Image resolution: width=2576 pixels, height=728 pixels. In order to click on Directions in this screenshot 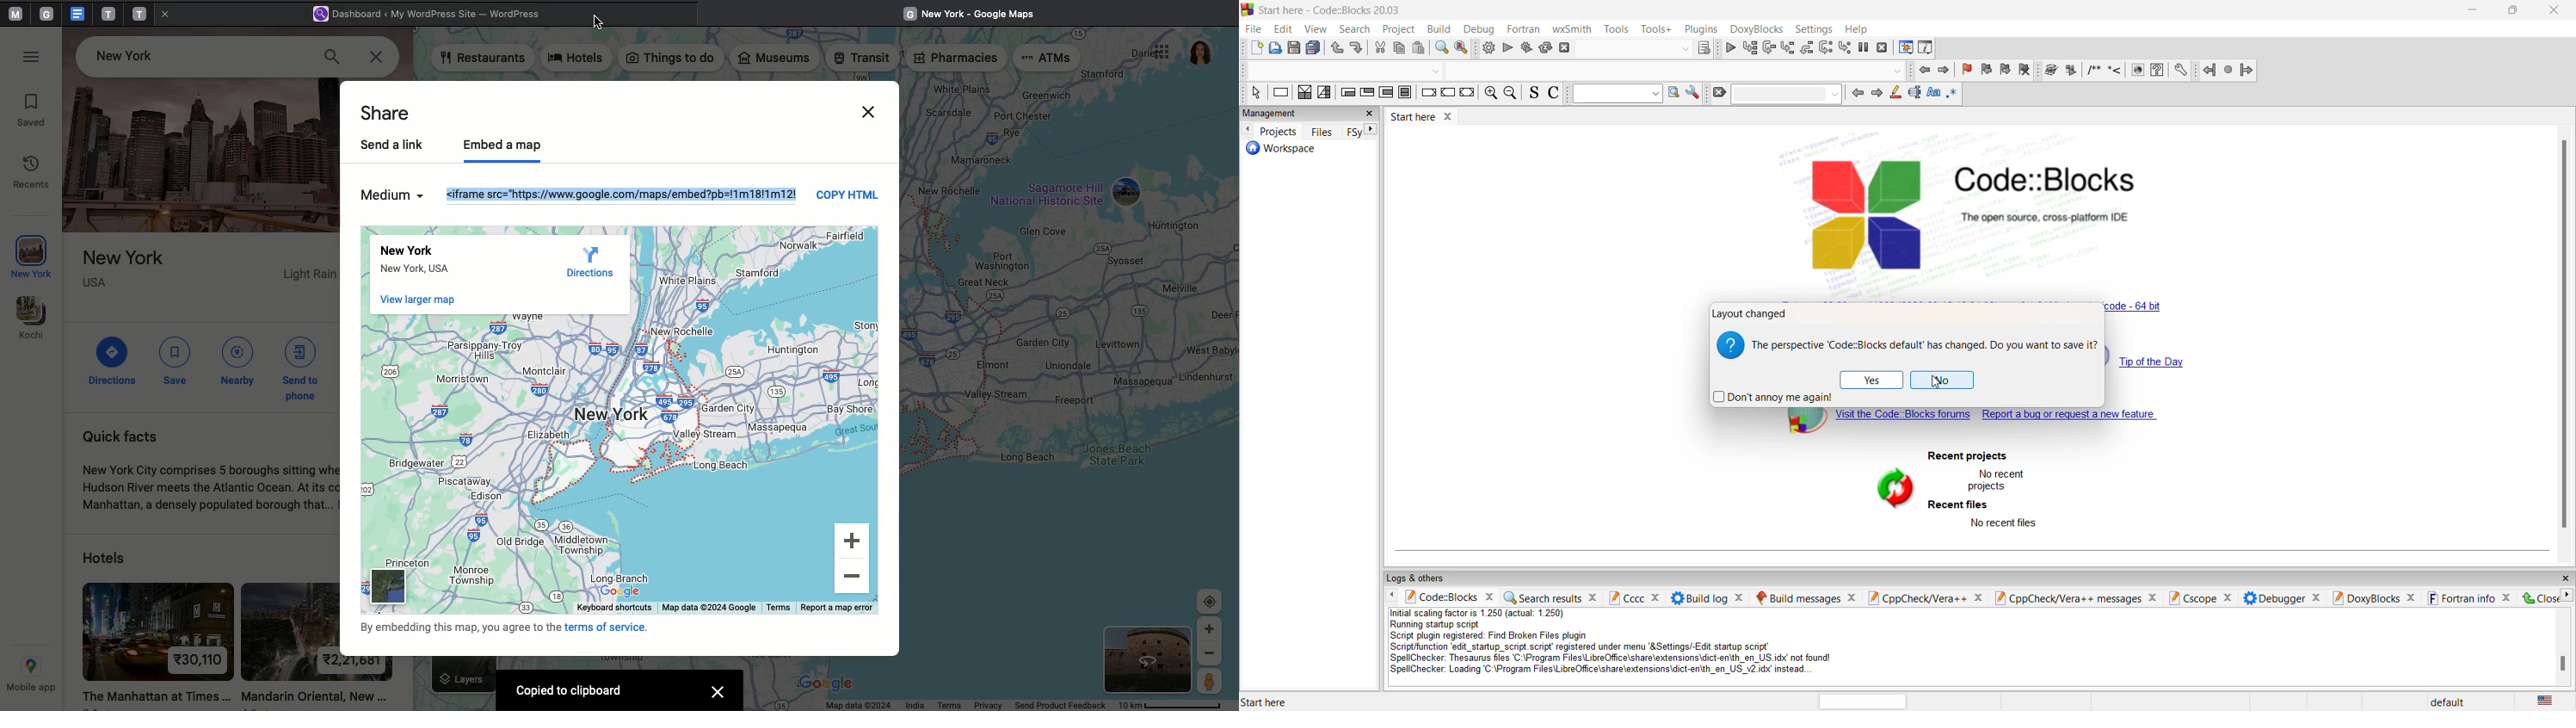, I will do `click(114, 360)`.